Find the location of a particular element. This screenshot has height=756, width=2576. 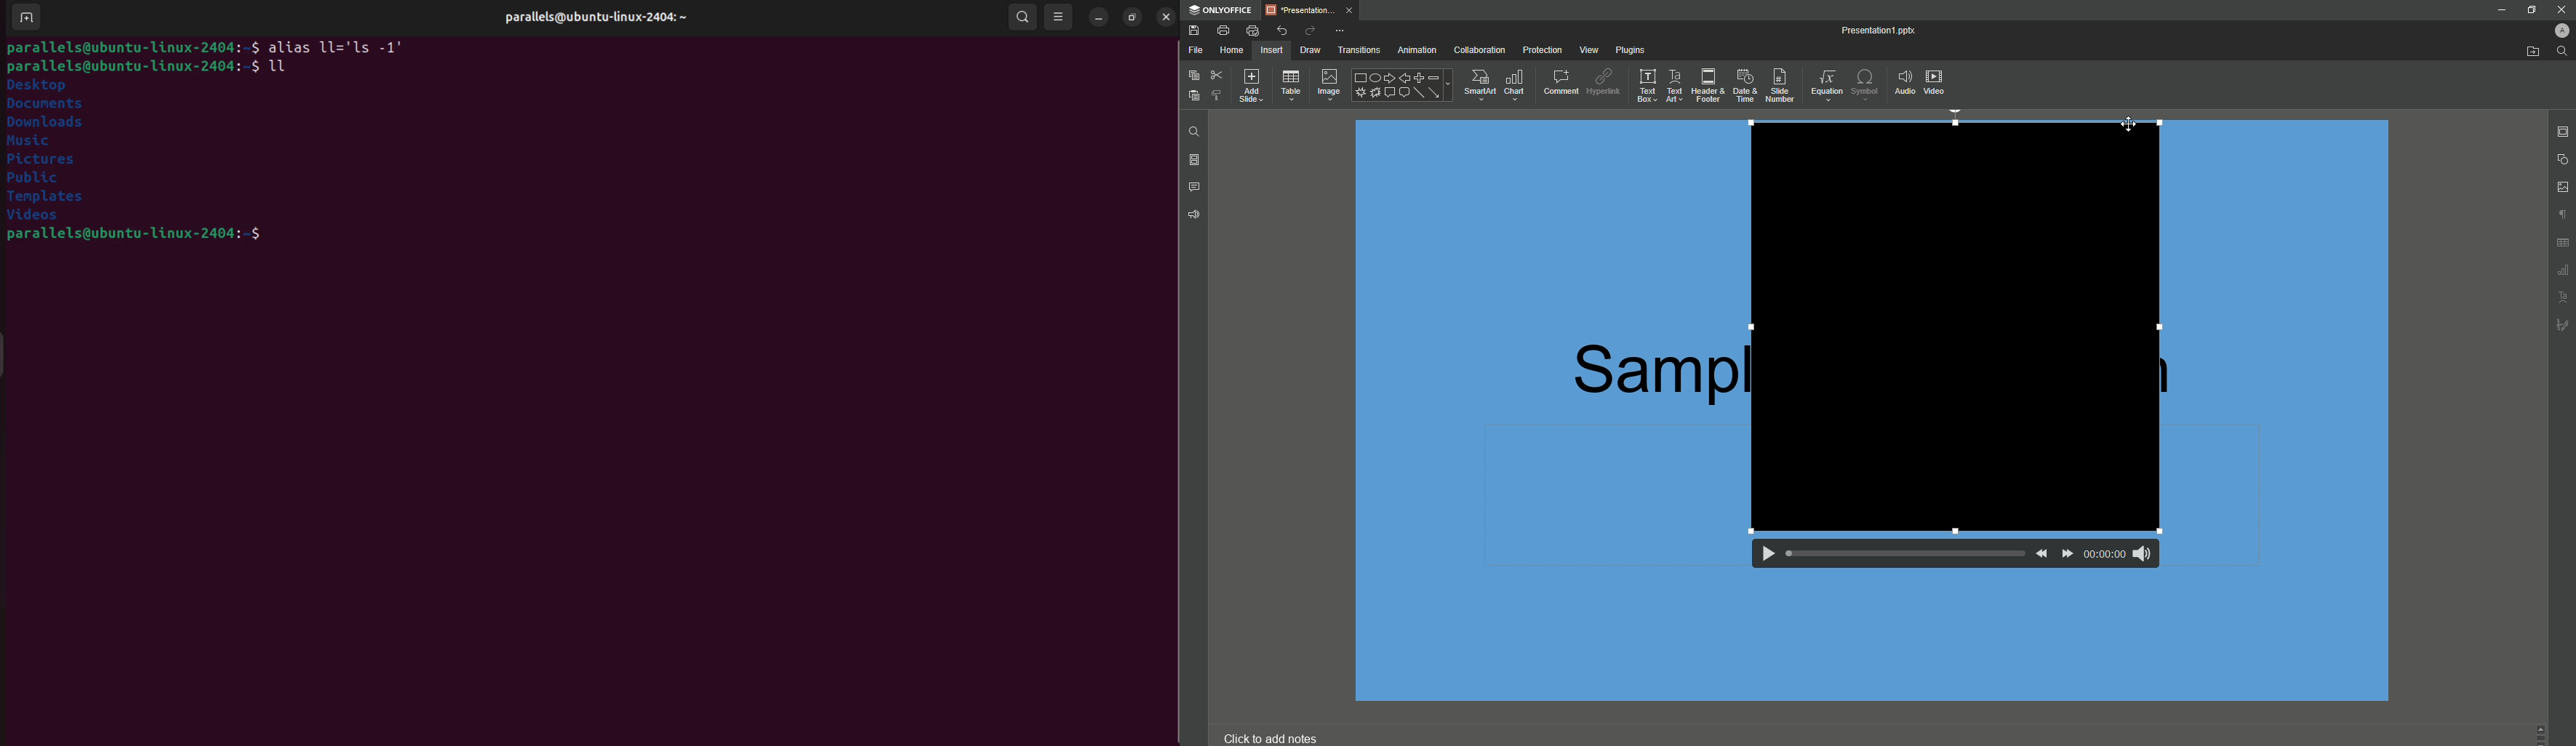

Image Settings is located at coordinates (2563, 188).